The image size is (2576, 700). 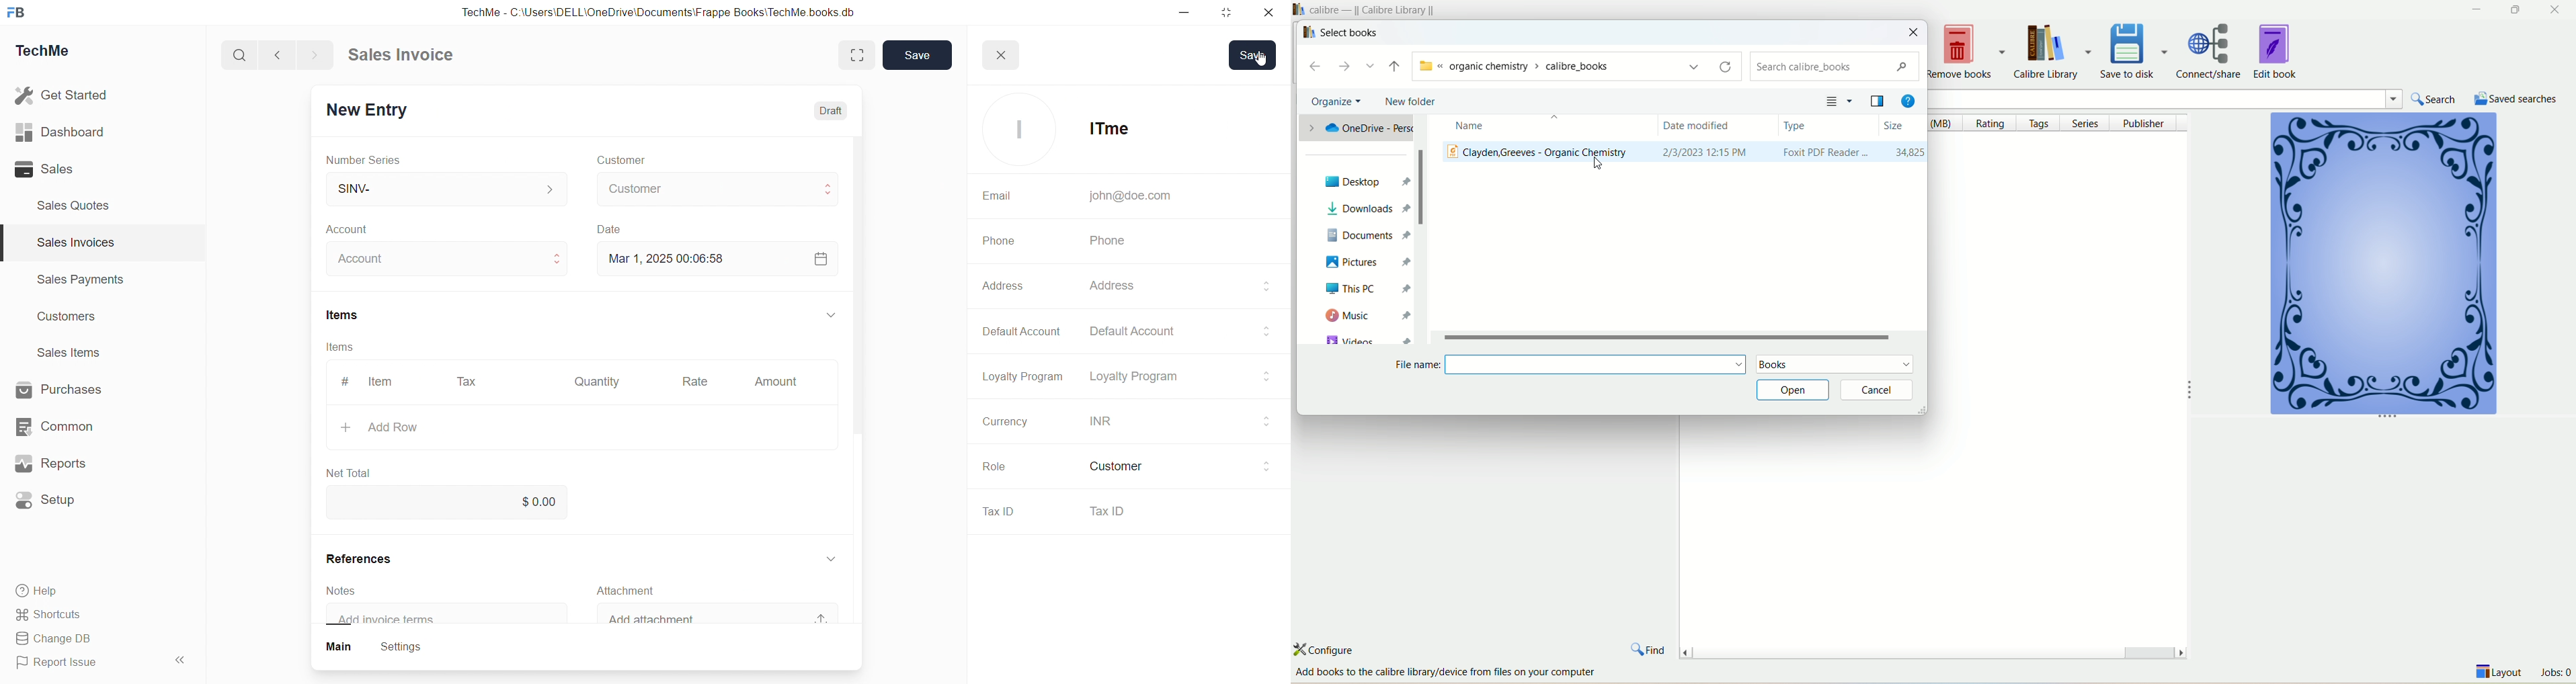 I want to click on Increase decrease button, so click(x=550, y=257).